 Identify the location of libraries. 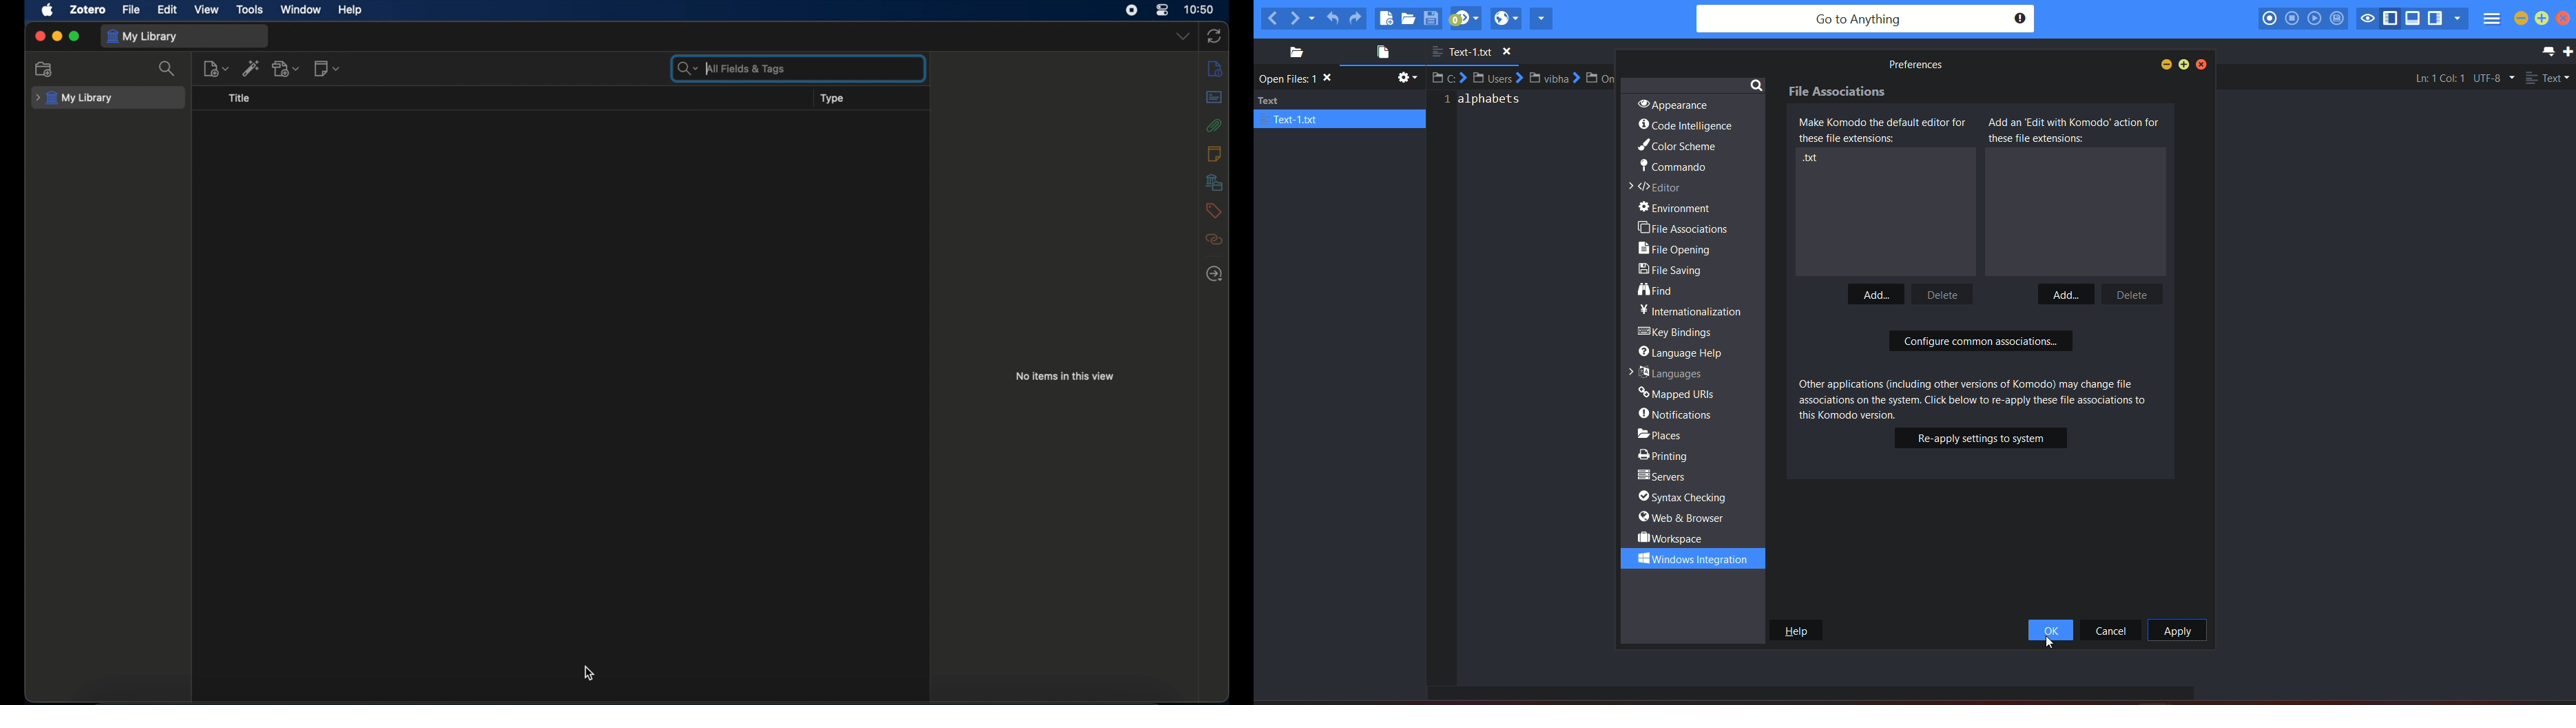
(1214, 182).